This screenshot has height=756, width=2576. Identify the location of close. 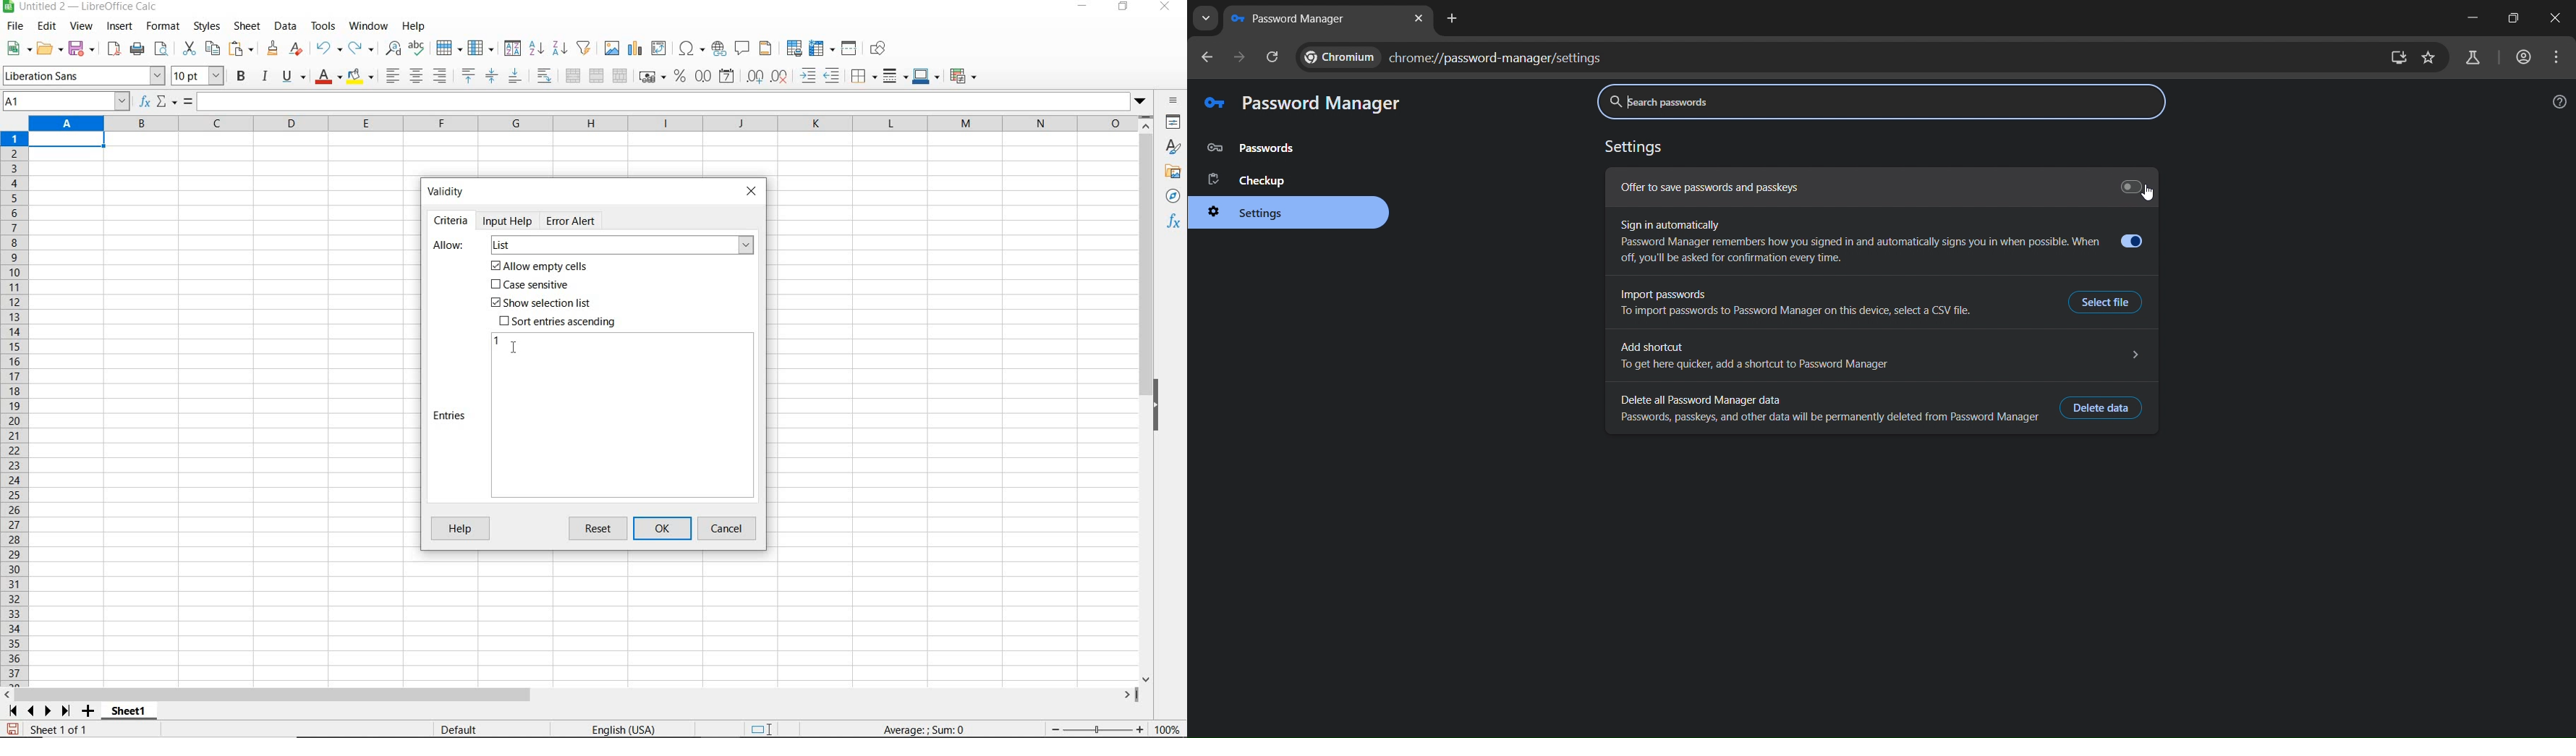
(2554, 17).